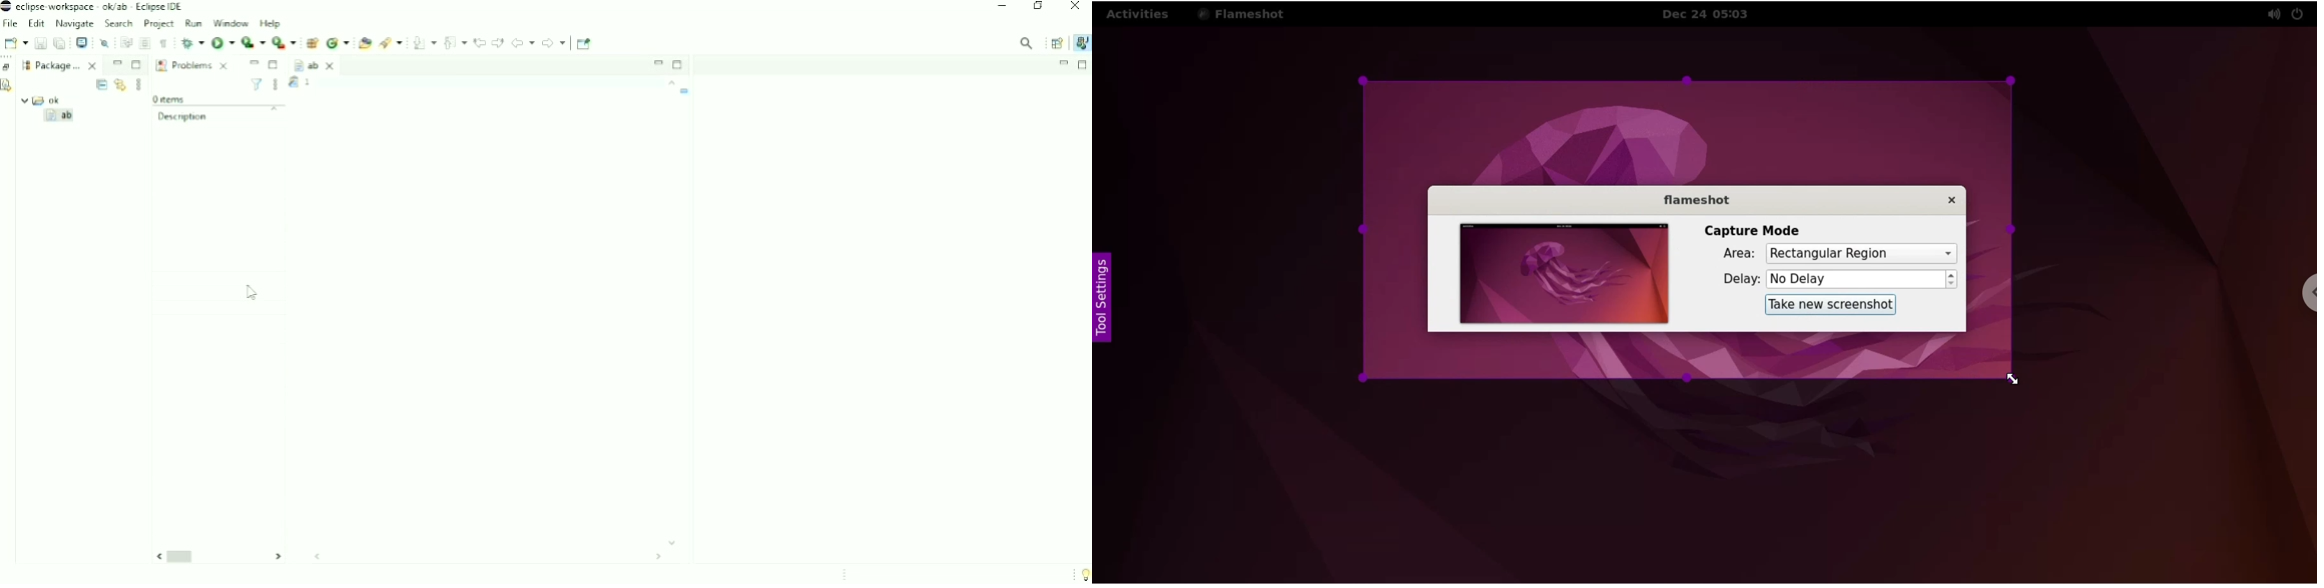 The width and height of the screenshot is (2324, 588). I want to click on Skip All Breakpoints, so click(104, 42).